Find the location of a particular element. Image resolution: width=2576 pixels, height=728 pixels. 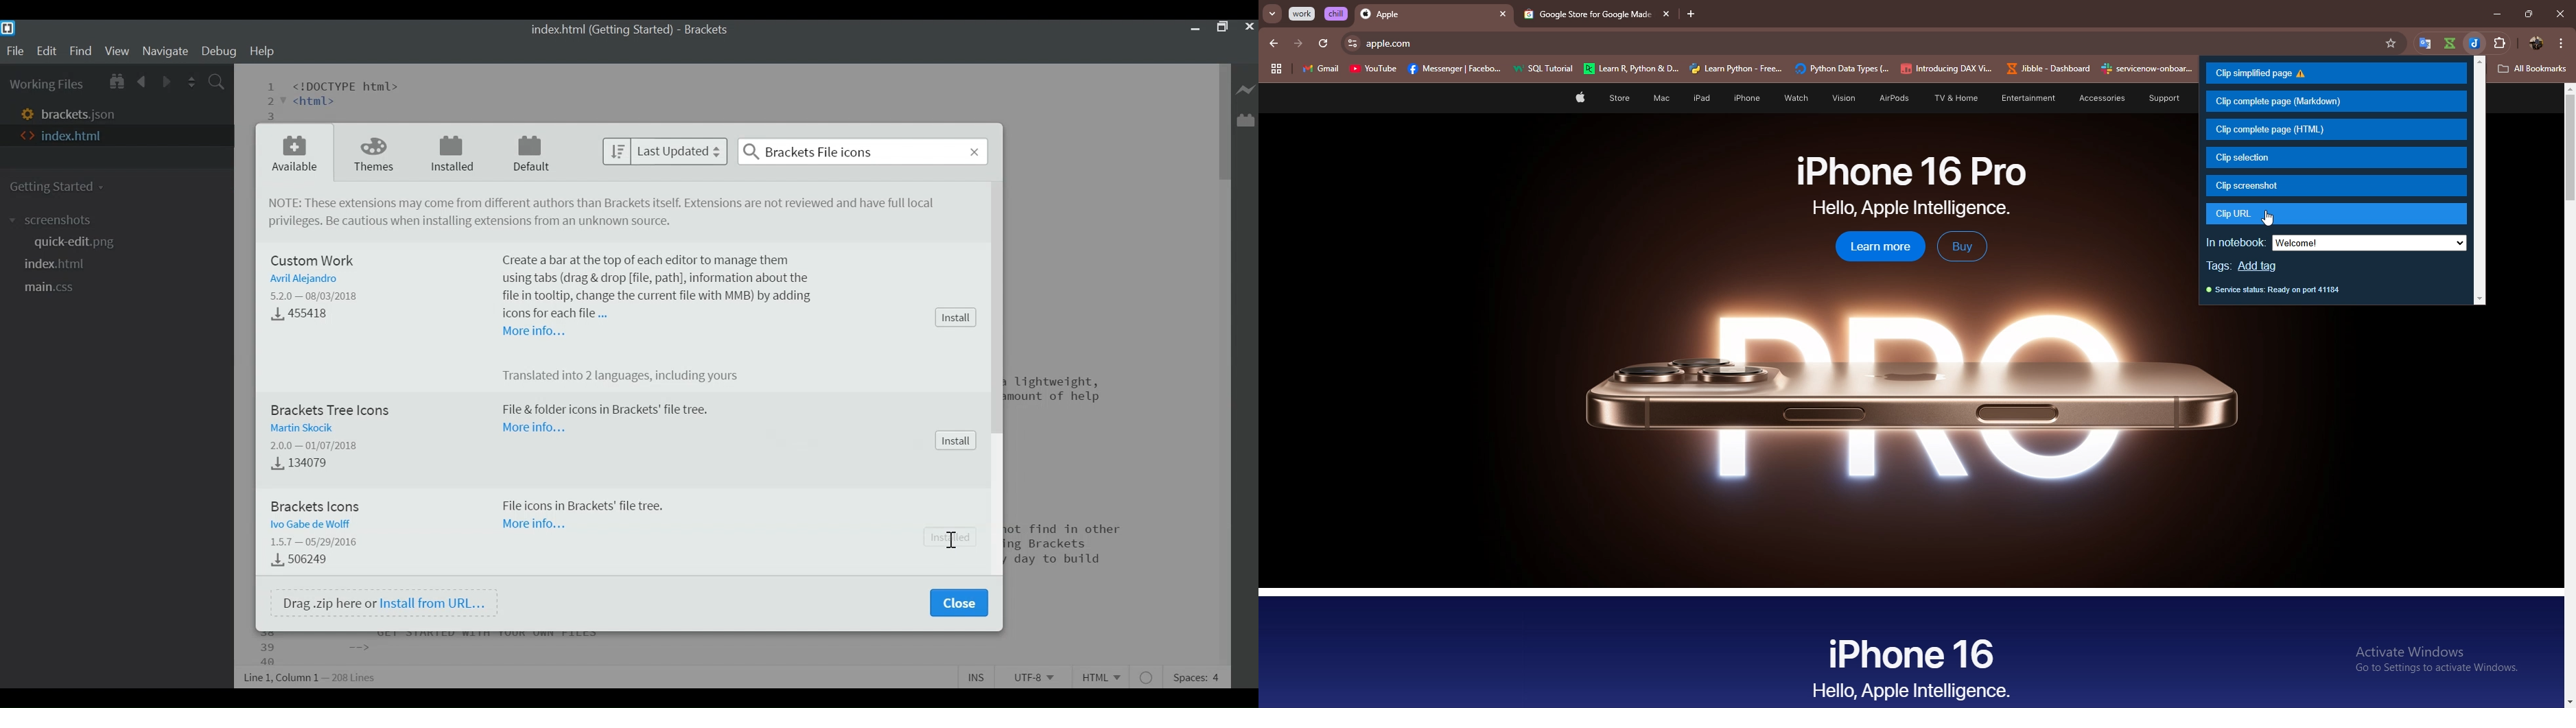

Vertical Scroll bar is located at coordinates (1224, 120).